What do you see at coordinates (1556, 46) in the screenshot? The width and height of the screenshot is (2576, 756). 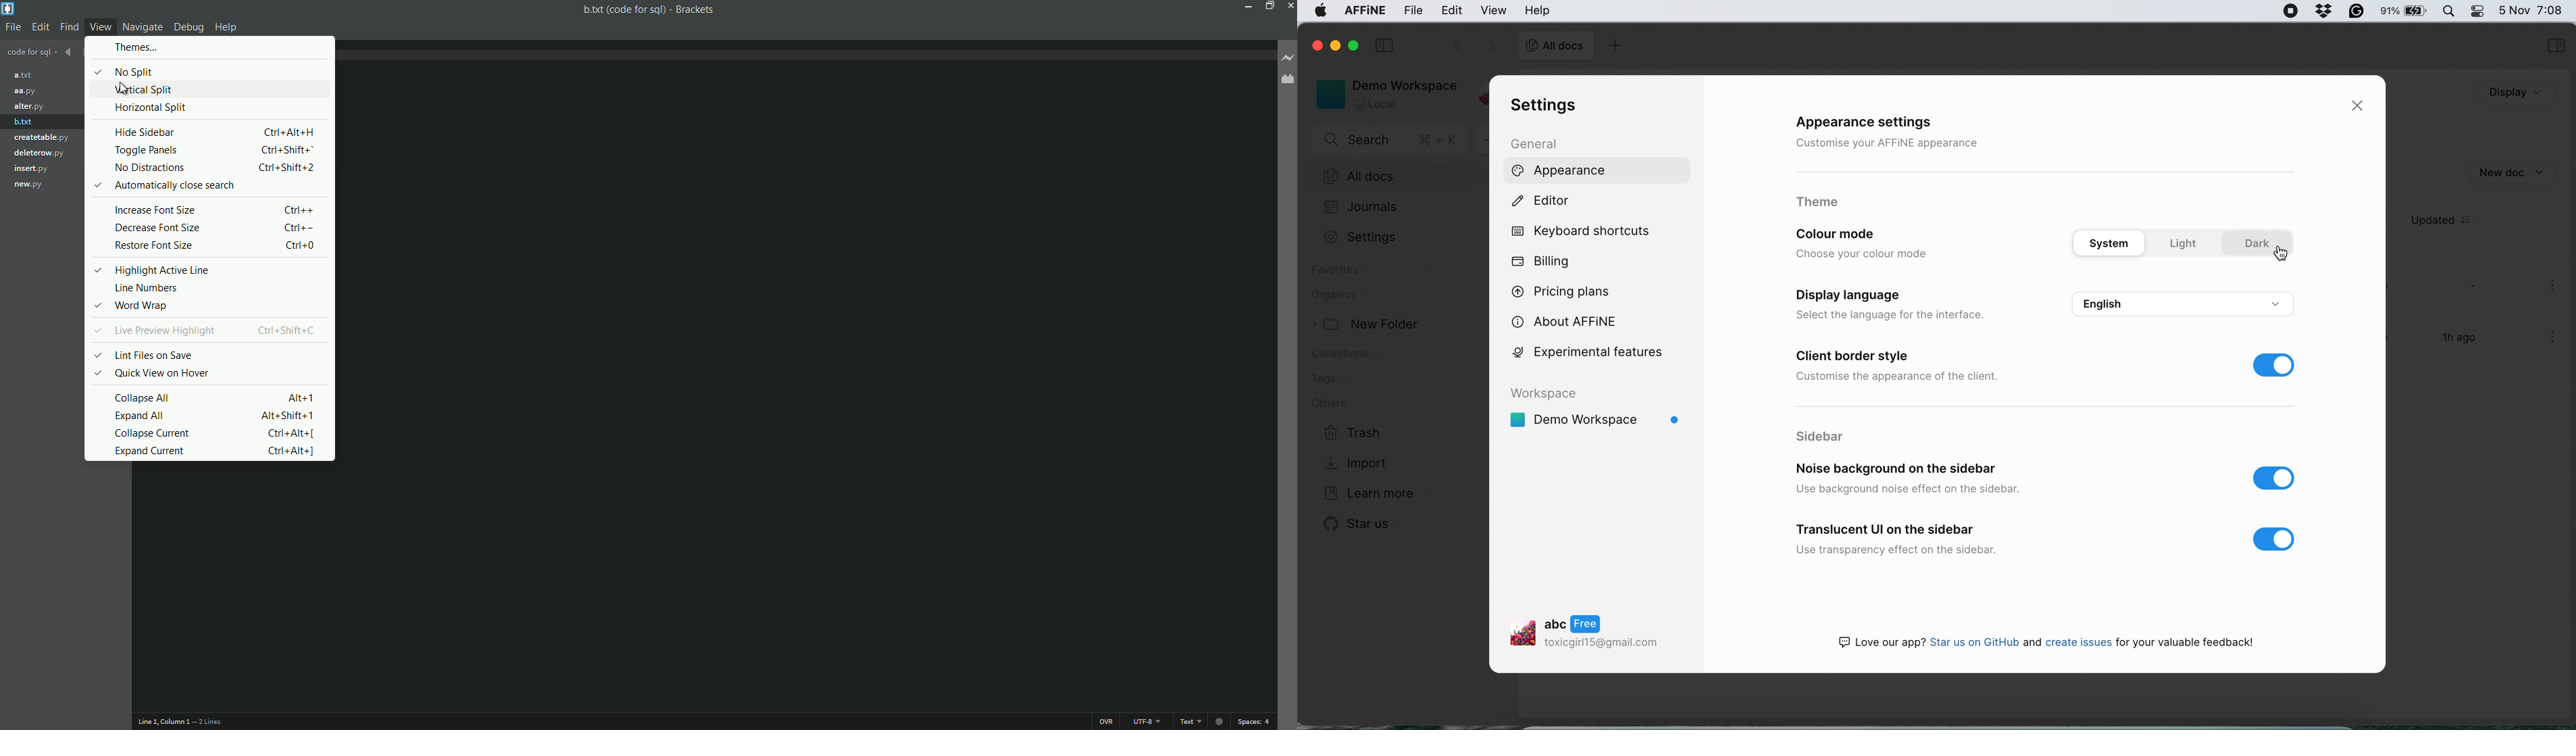 I see `all docs` at bounding box center [1556, 46].